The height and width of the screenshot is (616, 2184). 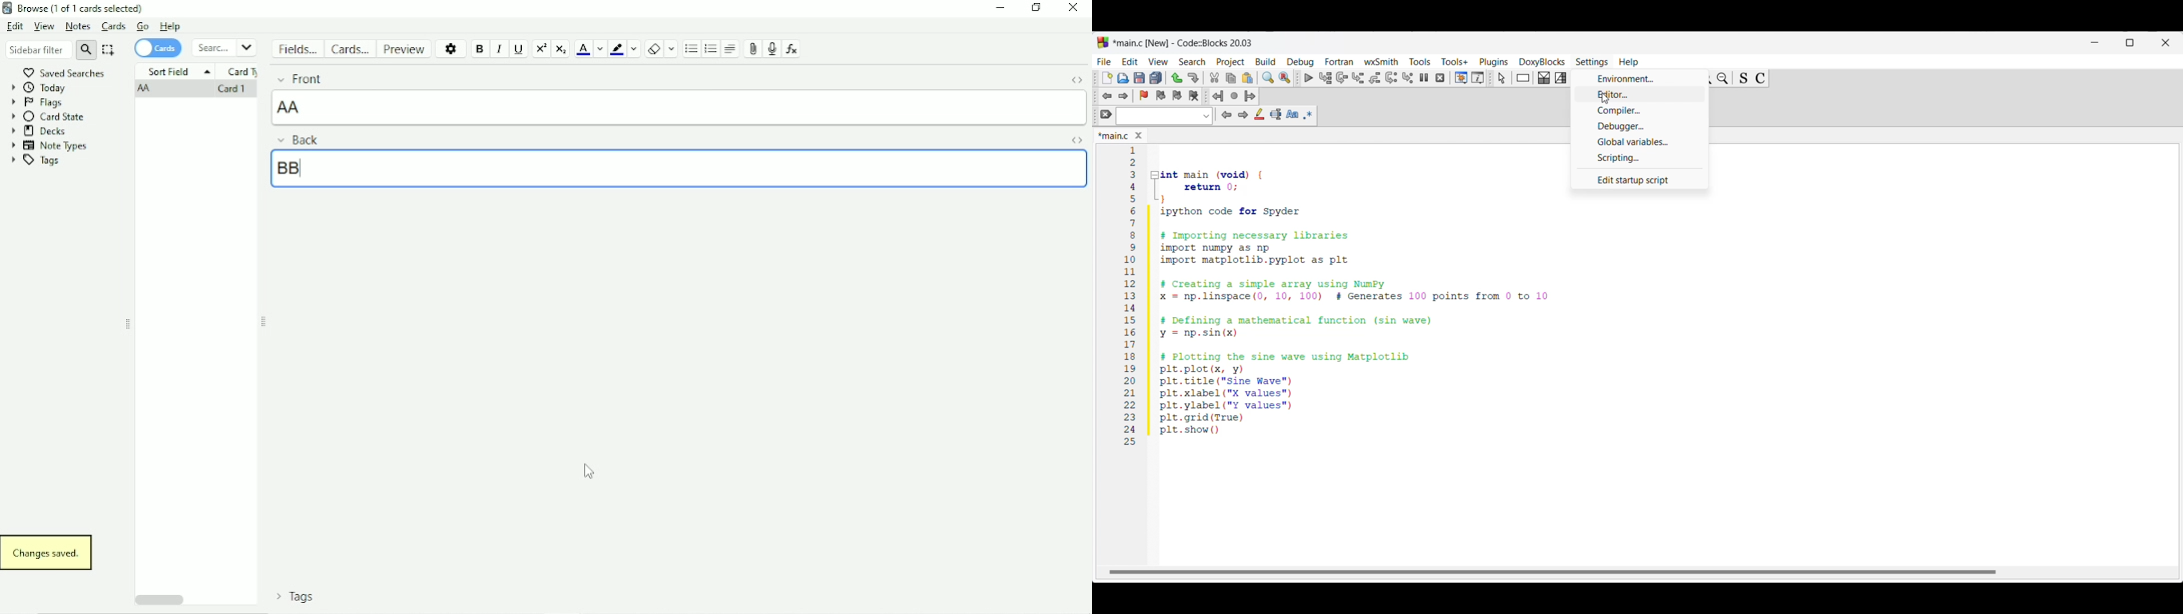 I want to click on Fields, so click(x=297, y=49).